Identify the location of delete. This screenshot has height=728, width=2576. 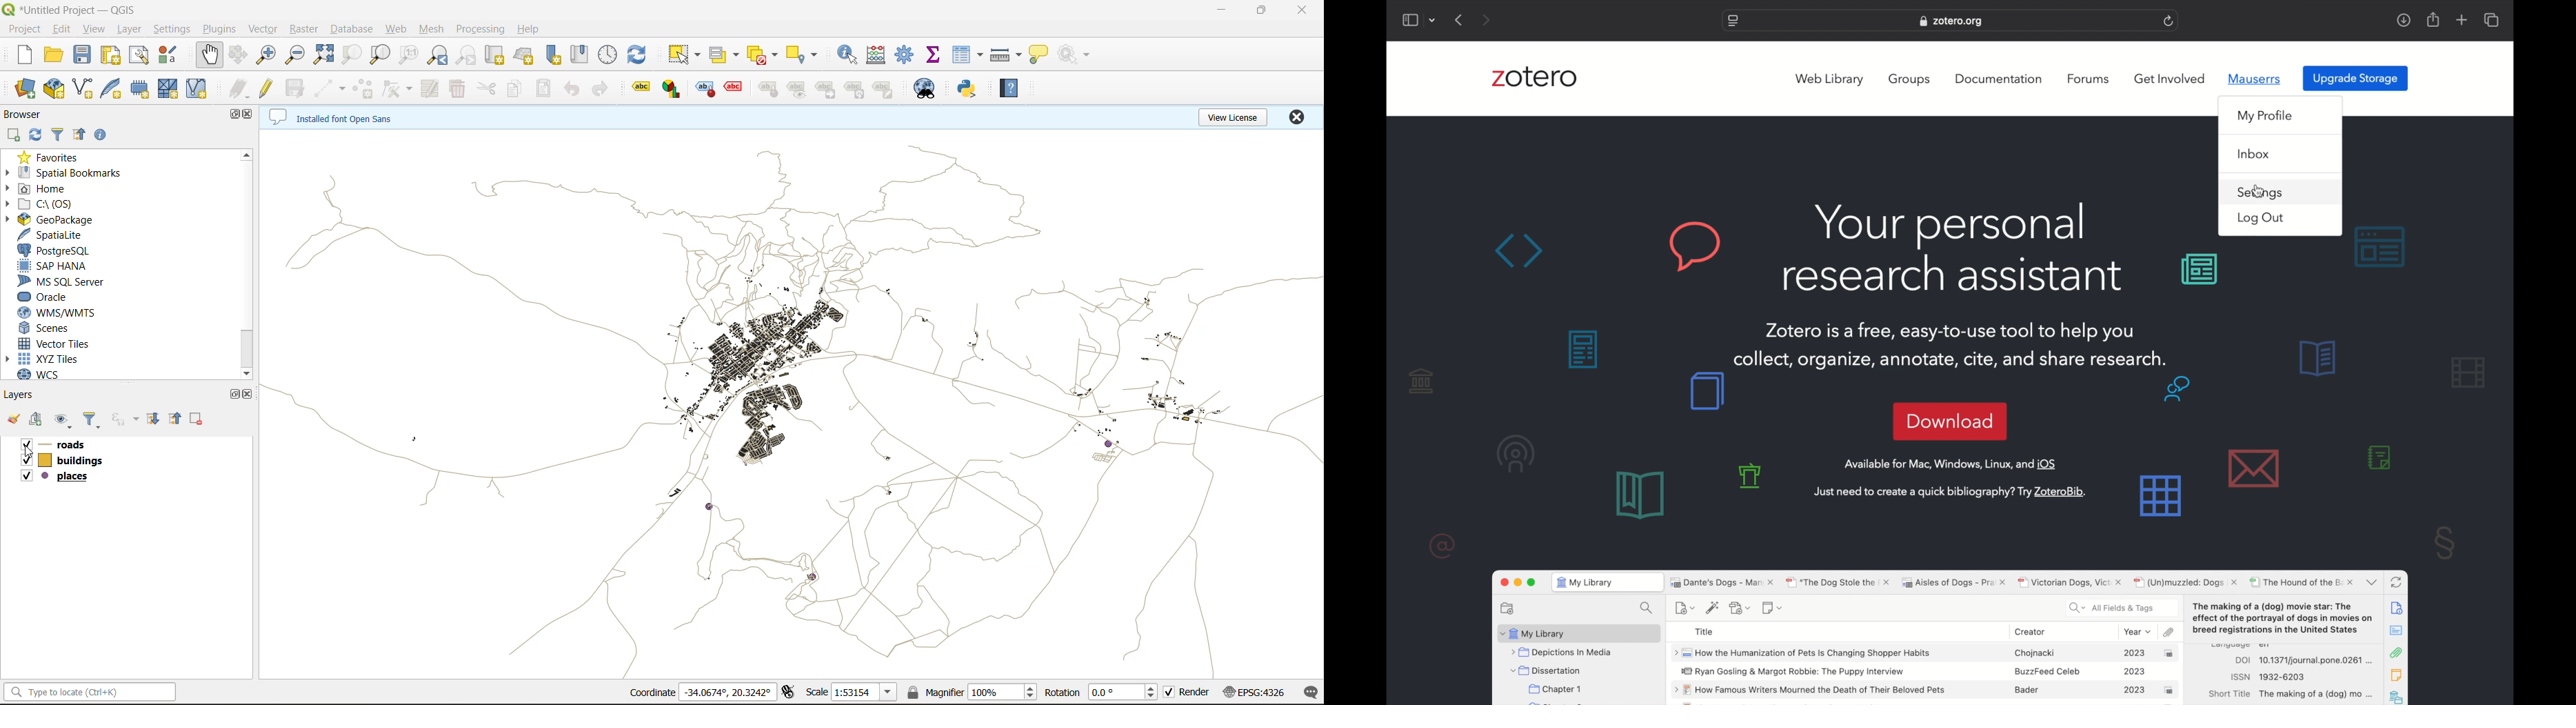
(459, 89).